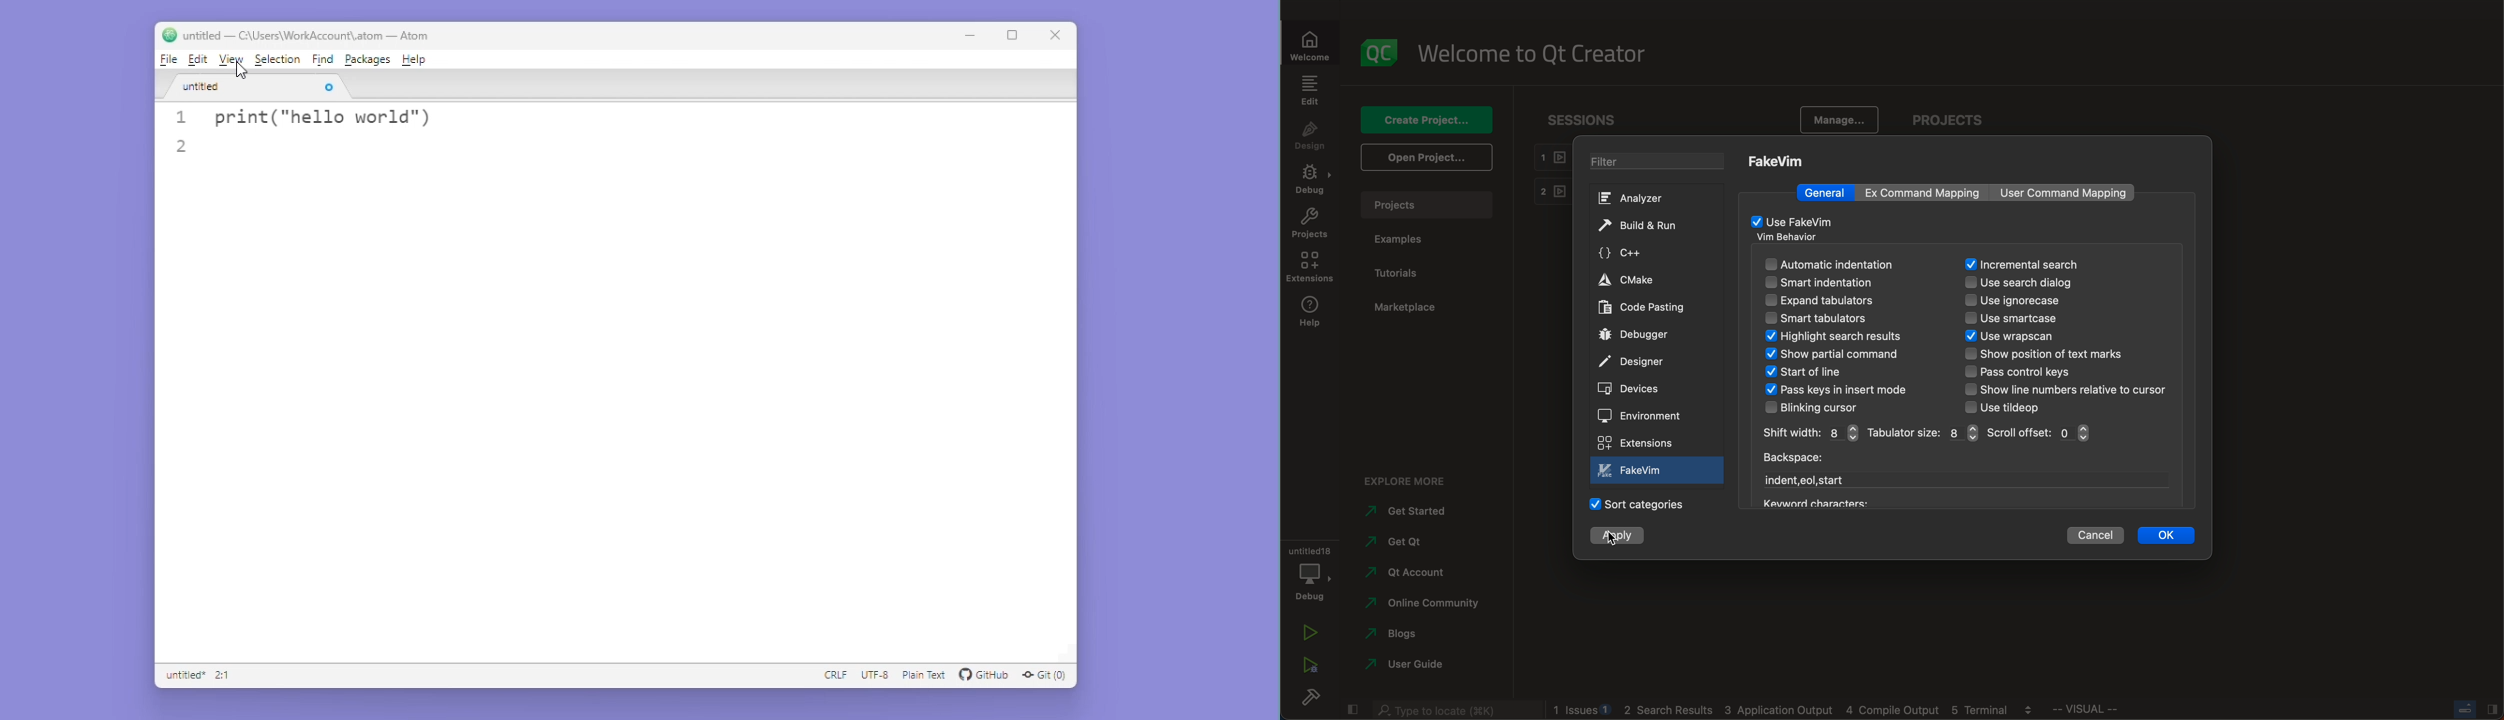 The height and width of the screenshot is (728, 2520). What do you see at coordinates (1612, 538) in the screenshot?
I see `cursor` at bounding box center [1612, 538].